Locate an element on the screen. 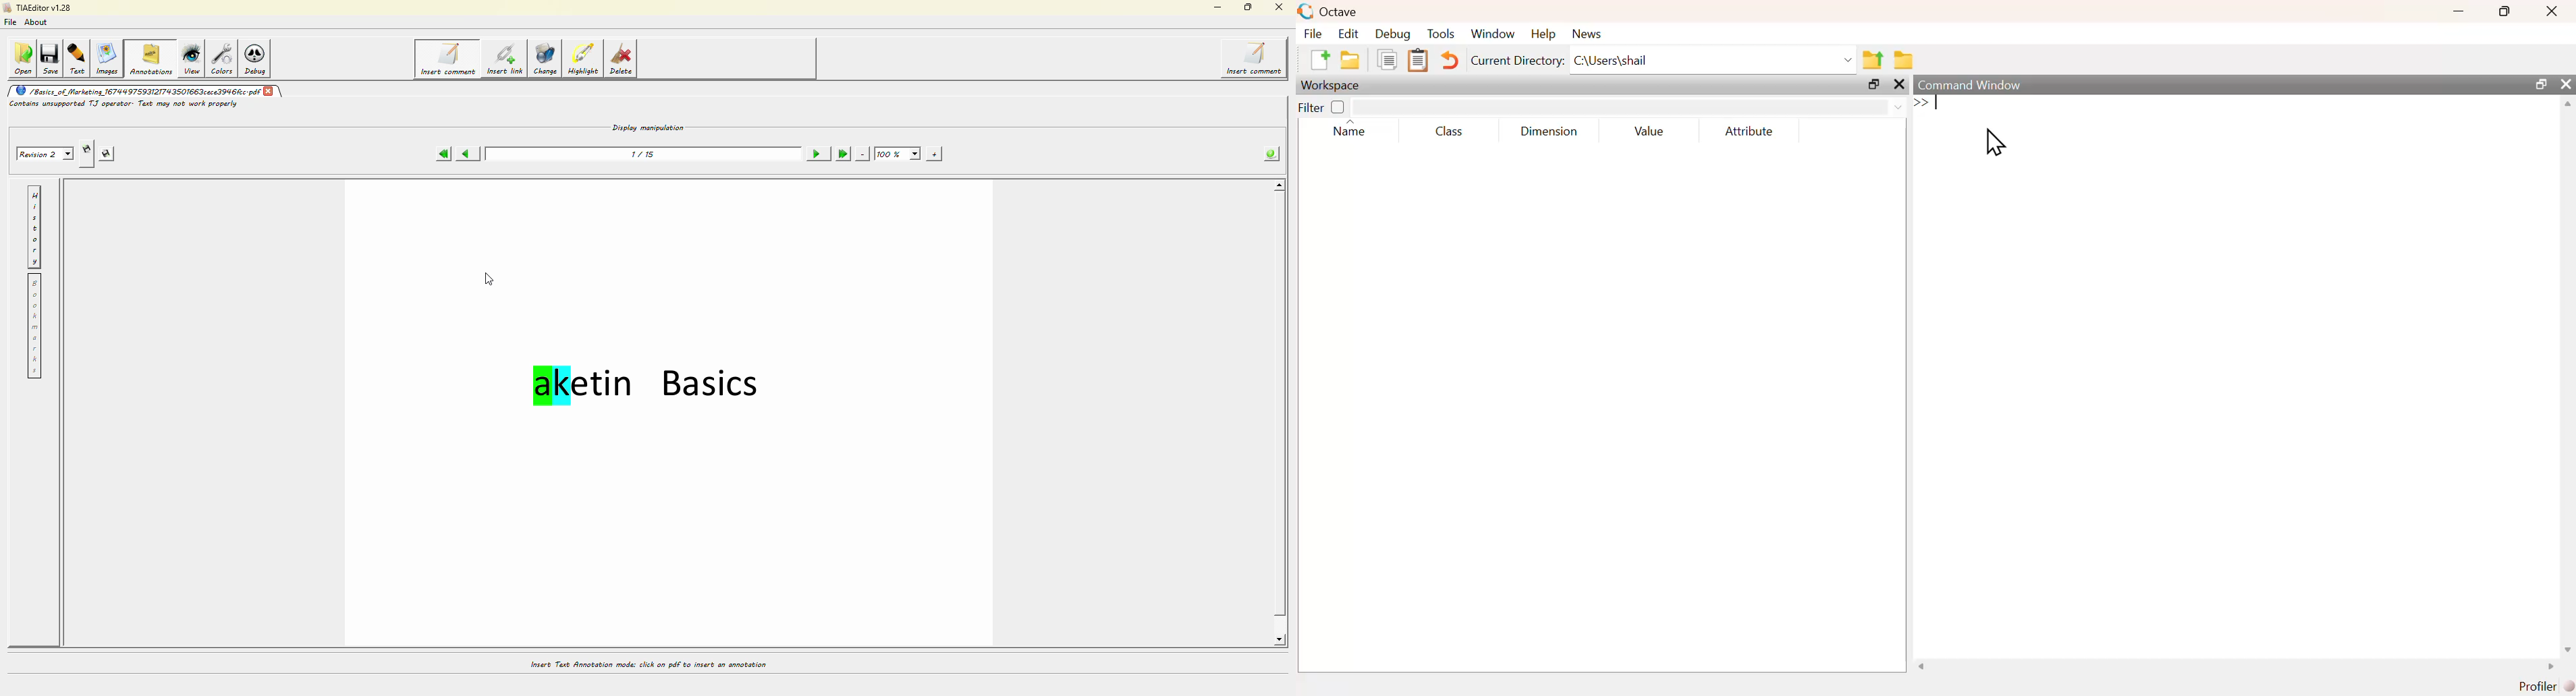 This screenshot has height=700, width=2576. current directory is located at coordinates (1517, 60).